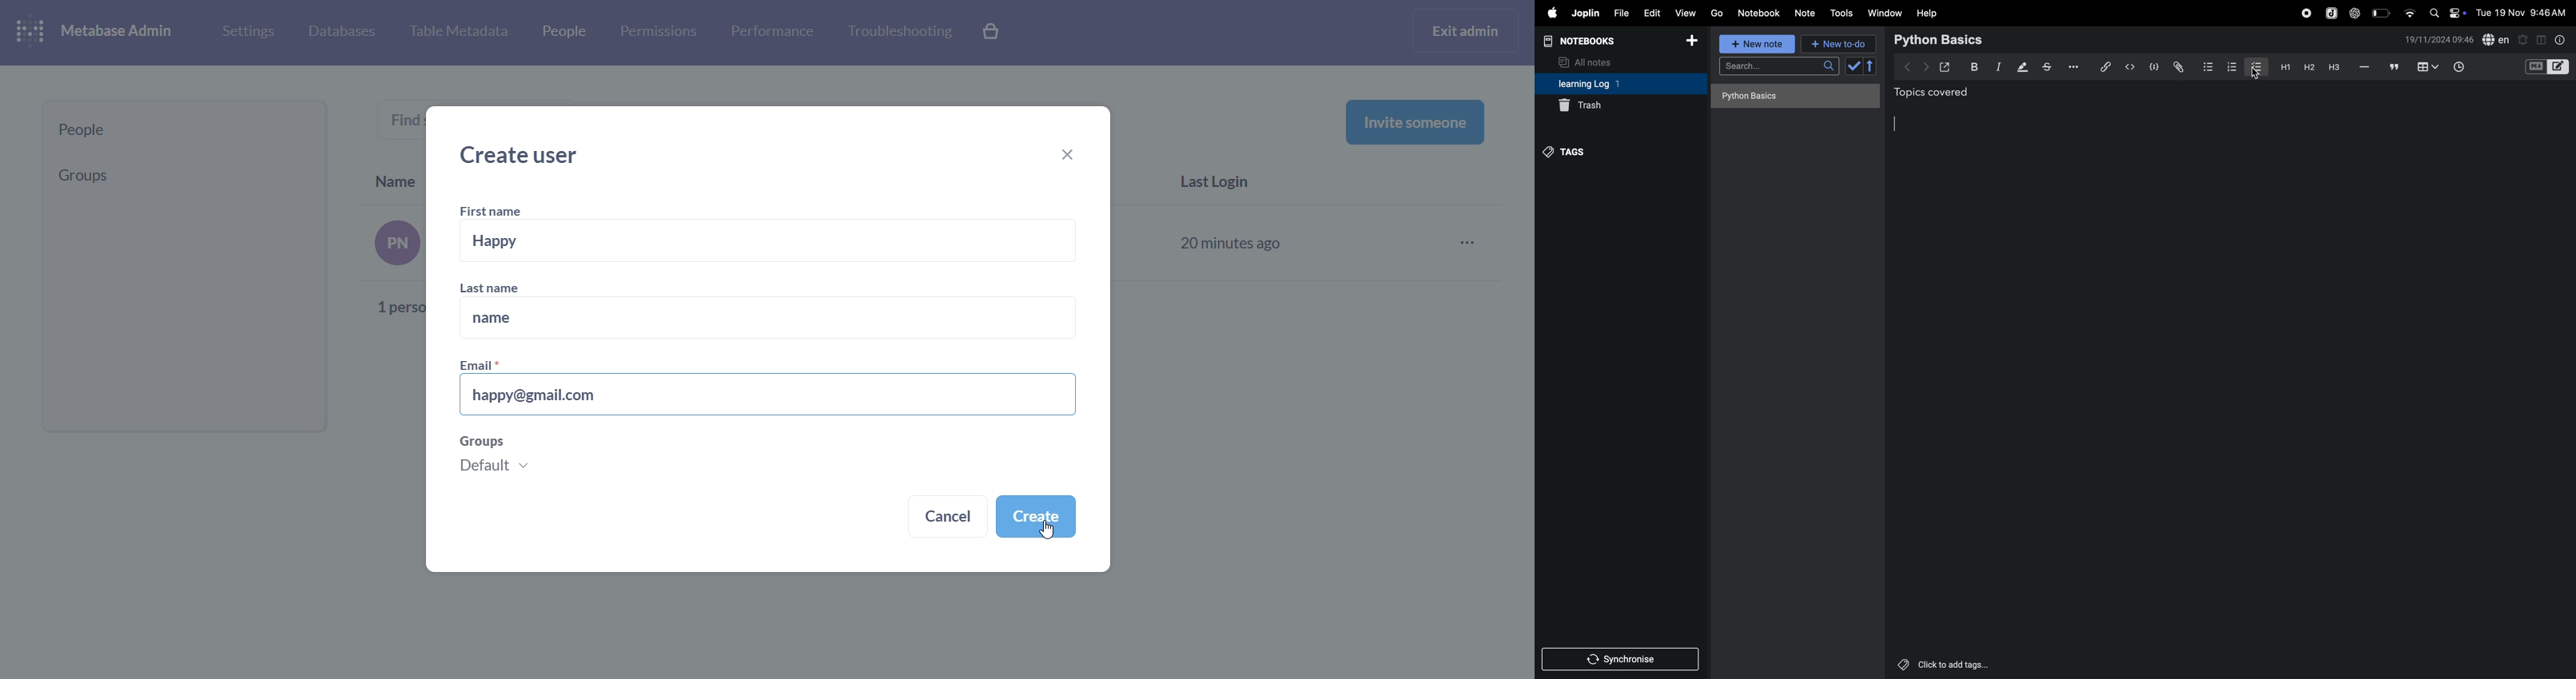 This screenshot has height=700, width=2576. What do you see at coordinates (2395, 68) in the screenshot?
I see `comment` at bounding box center [2395, 68].